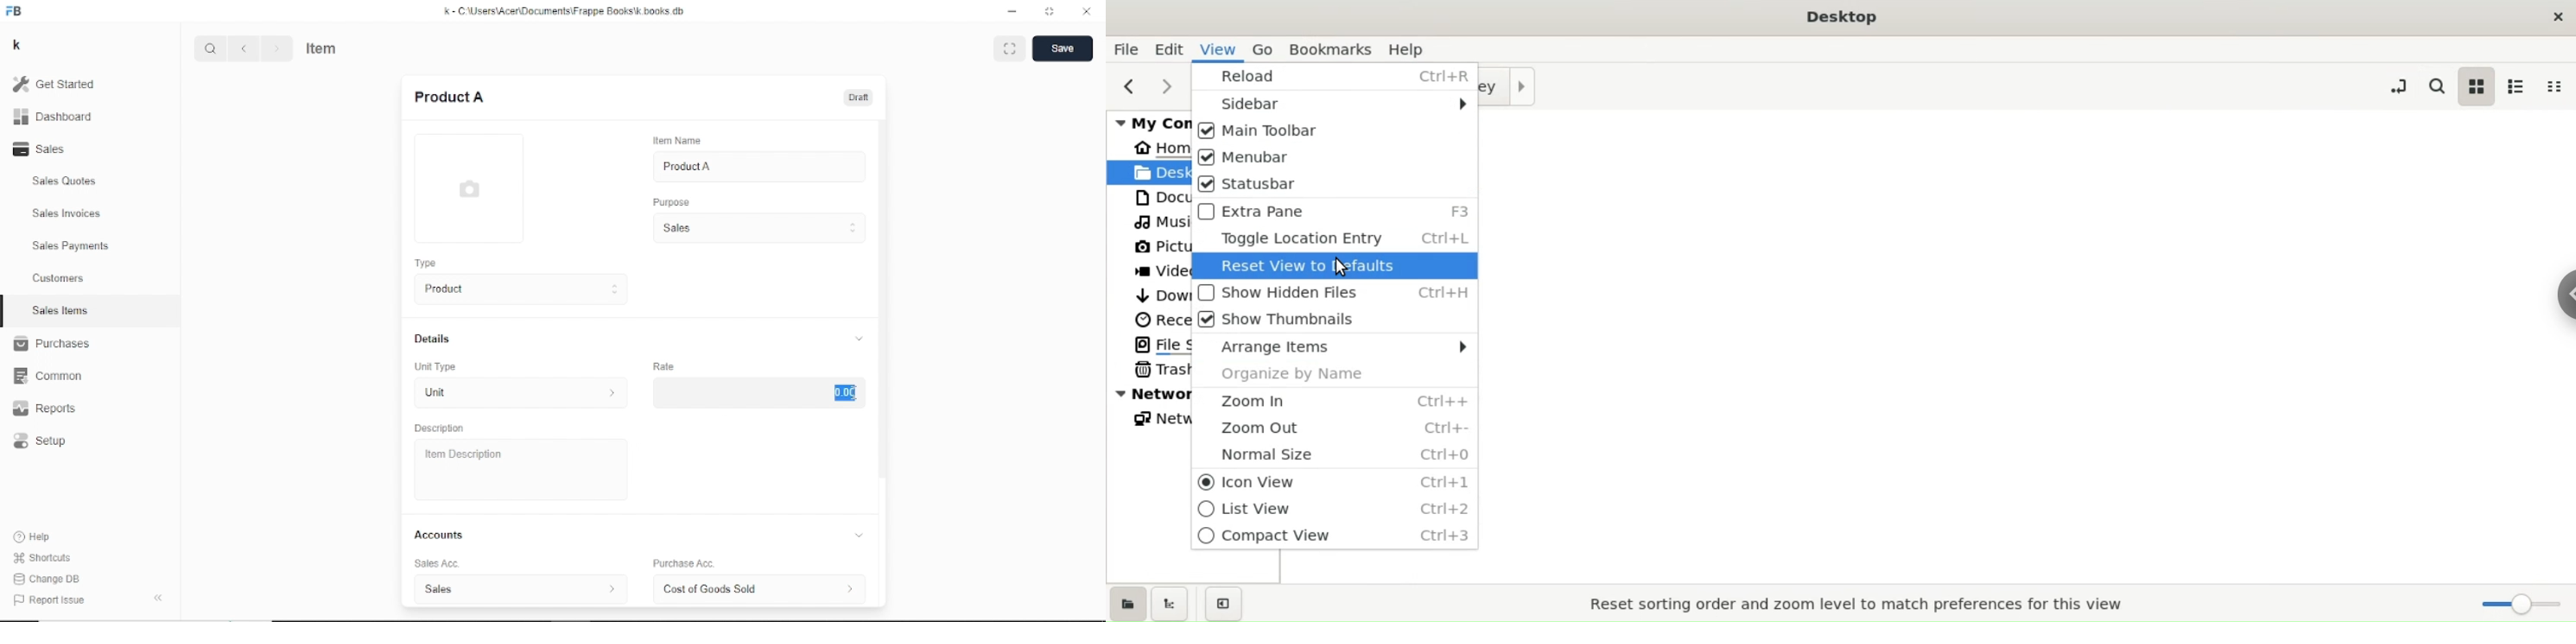 The width and height of the screenshot is (2576, 644). I want to click on Customers, so click(60, 277).